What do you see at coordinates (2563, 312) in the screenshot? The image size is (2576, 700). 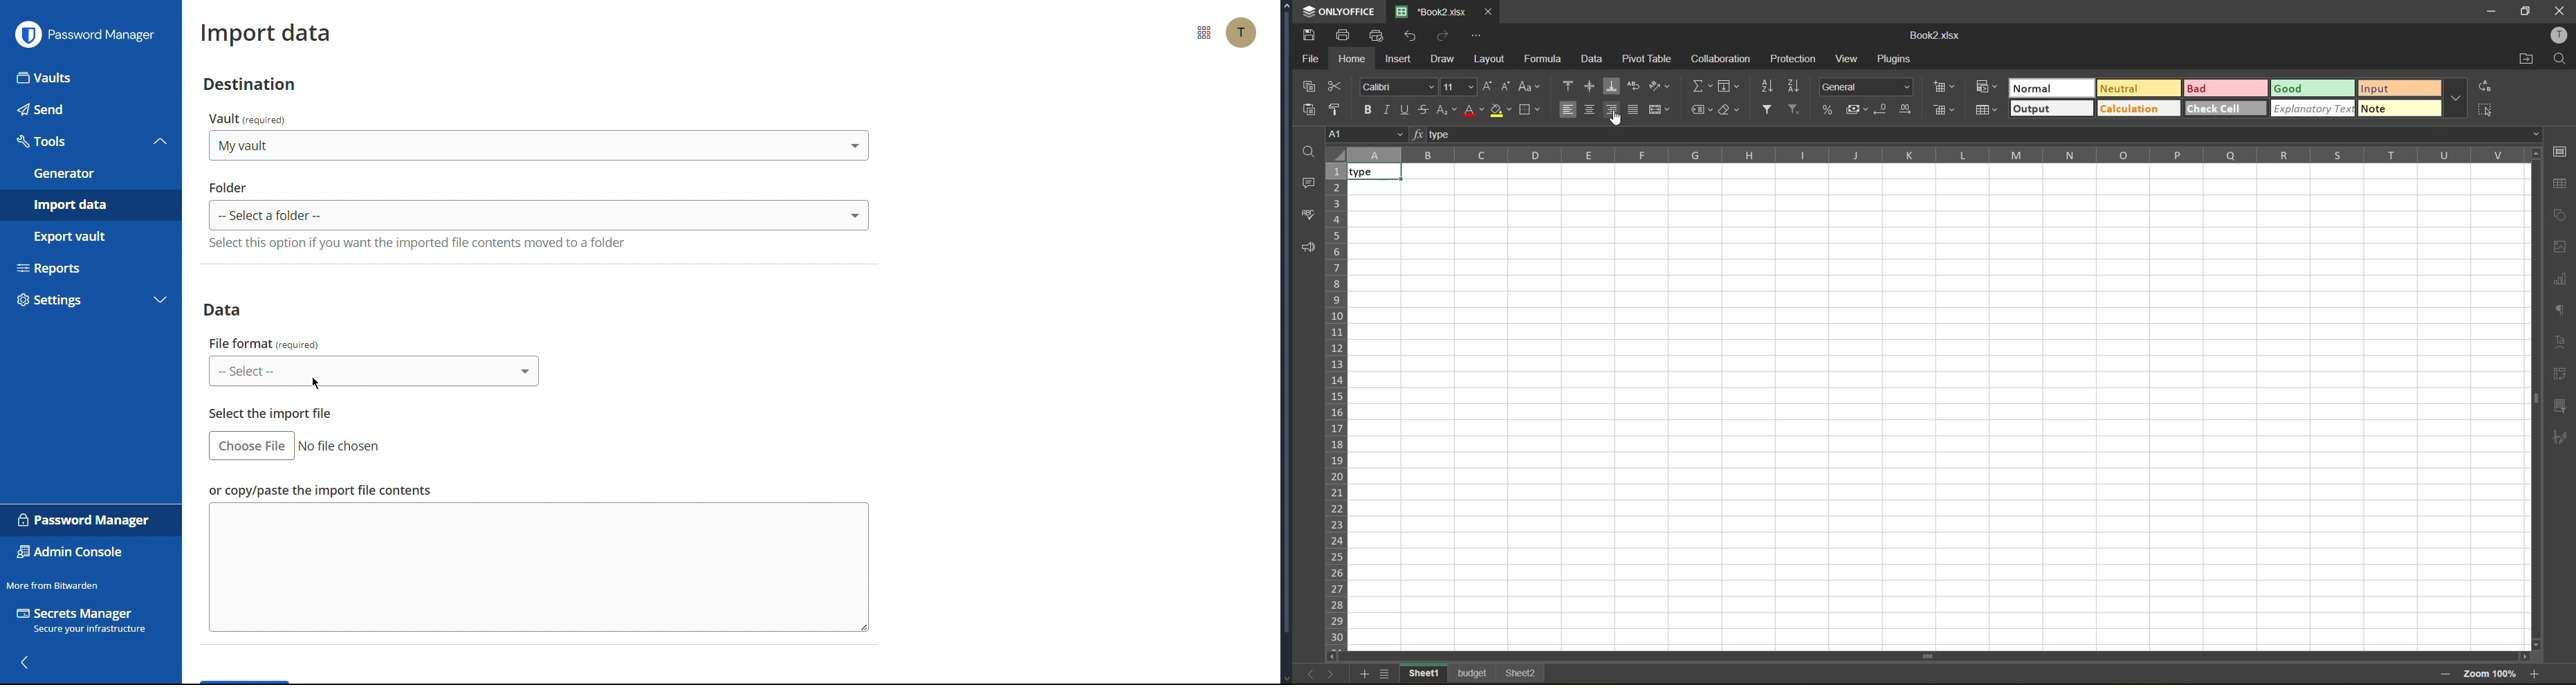 I see `paragraph` at bounding box center [2563, 312].